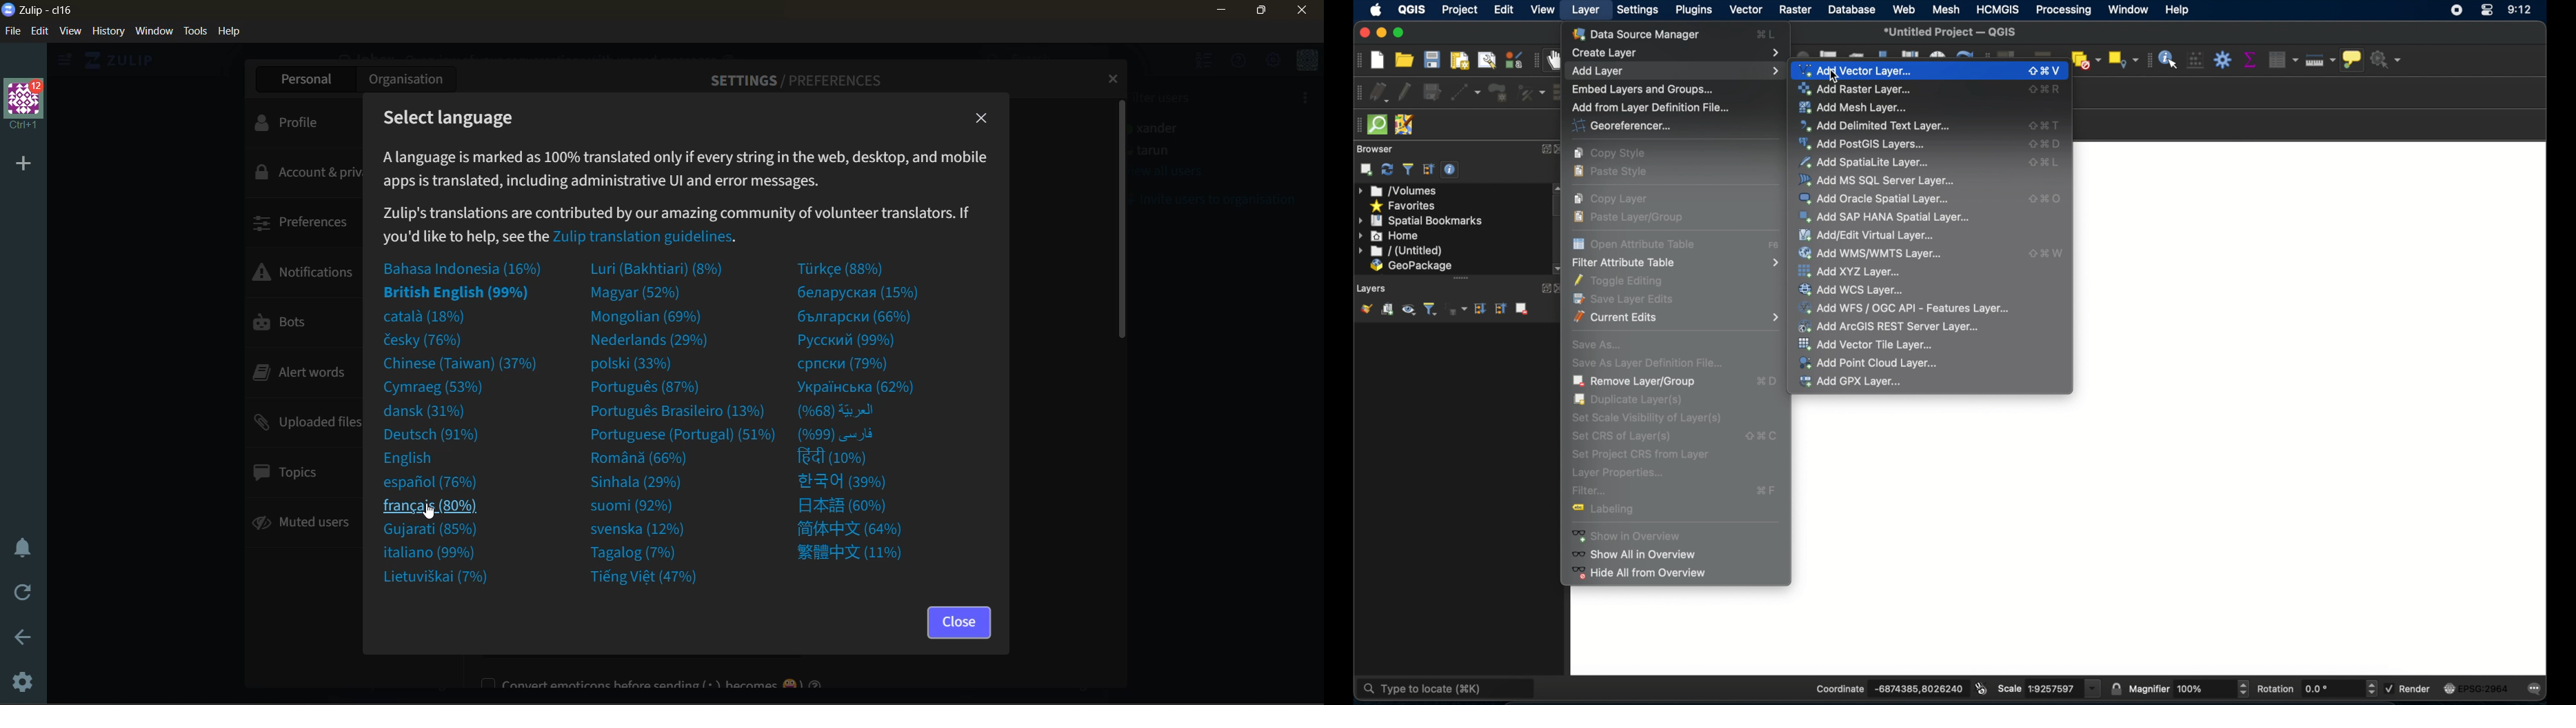 The width and height of the screenshot is (2576, 728). What do you see at coordinates (1260, 63) in the screenshot?
I see `main menu` at bounding box center [1260, 63].